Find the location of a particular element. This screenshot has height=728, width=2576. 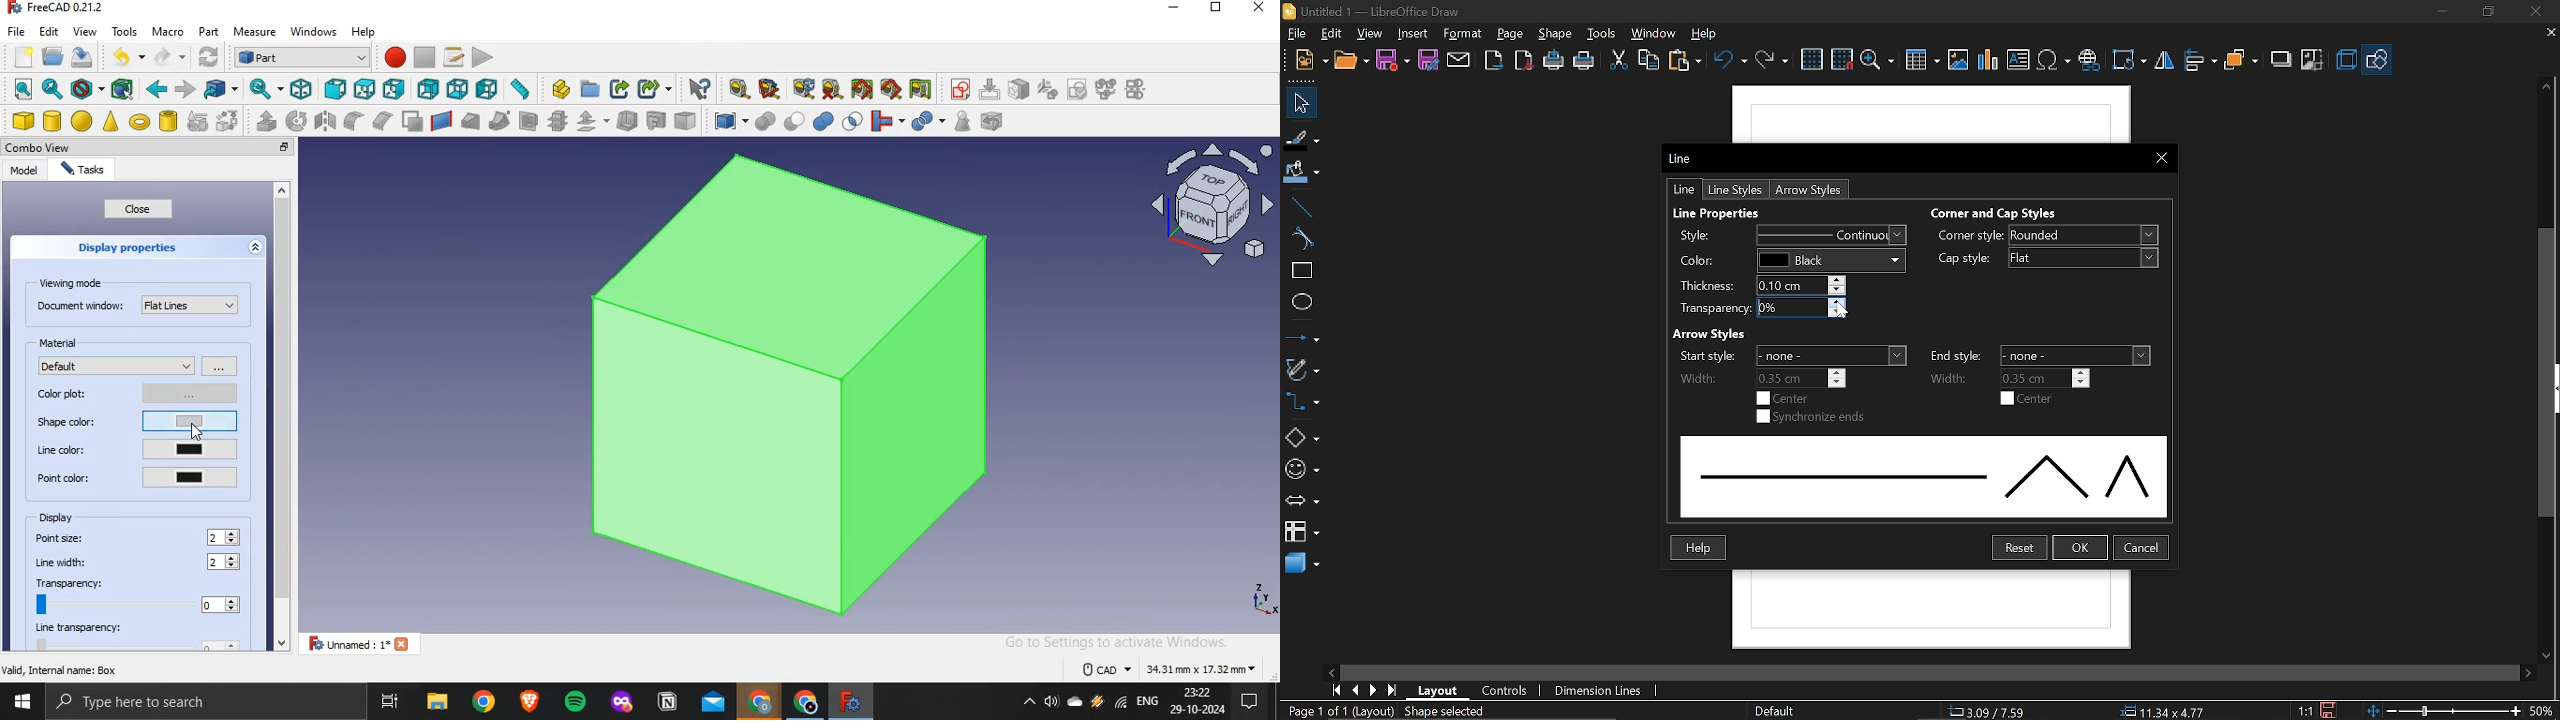

Current page (Page 1 of 1) is located at coordinates (1314, 710).